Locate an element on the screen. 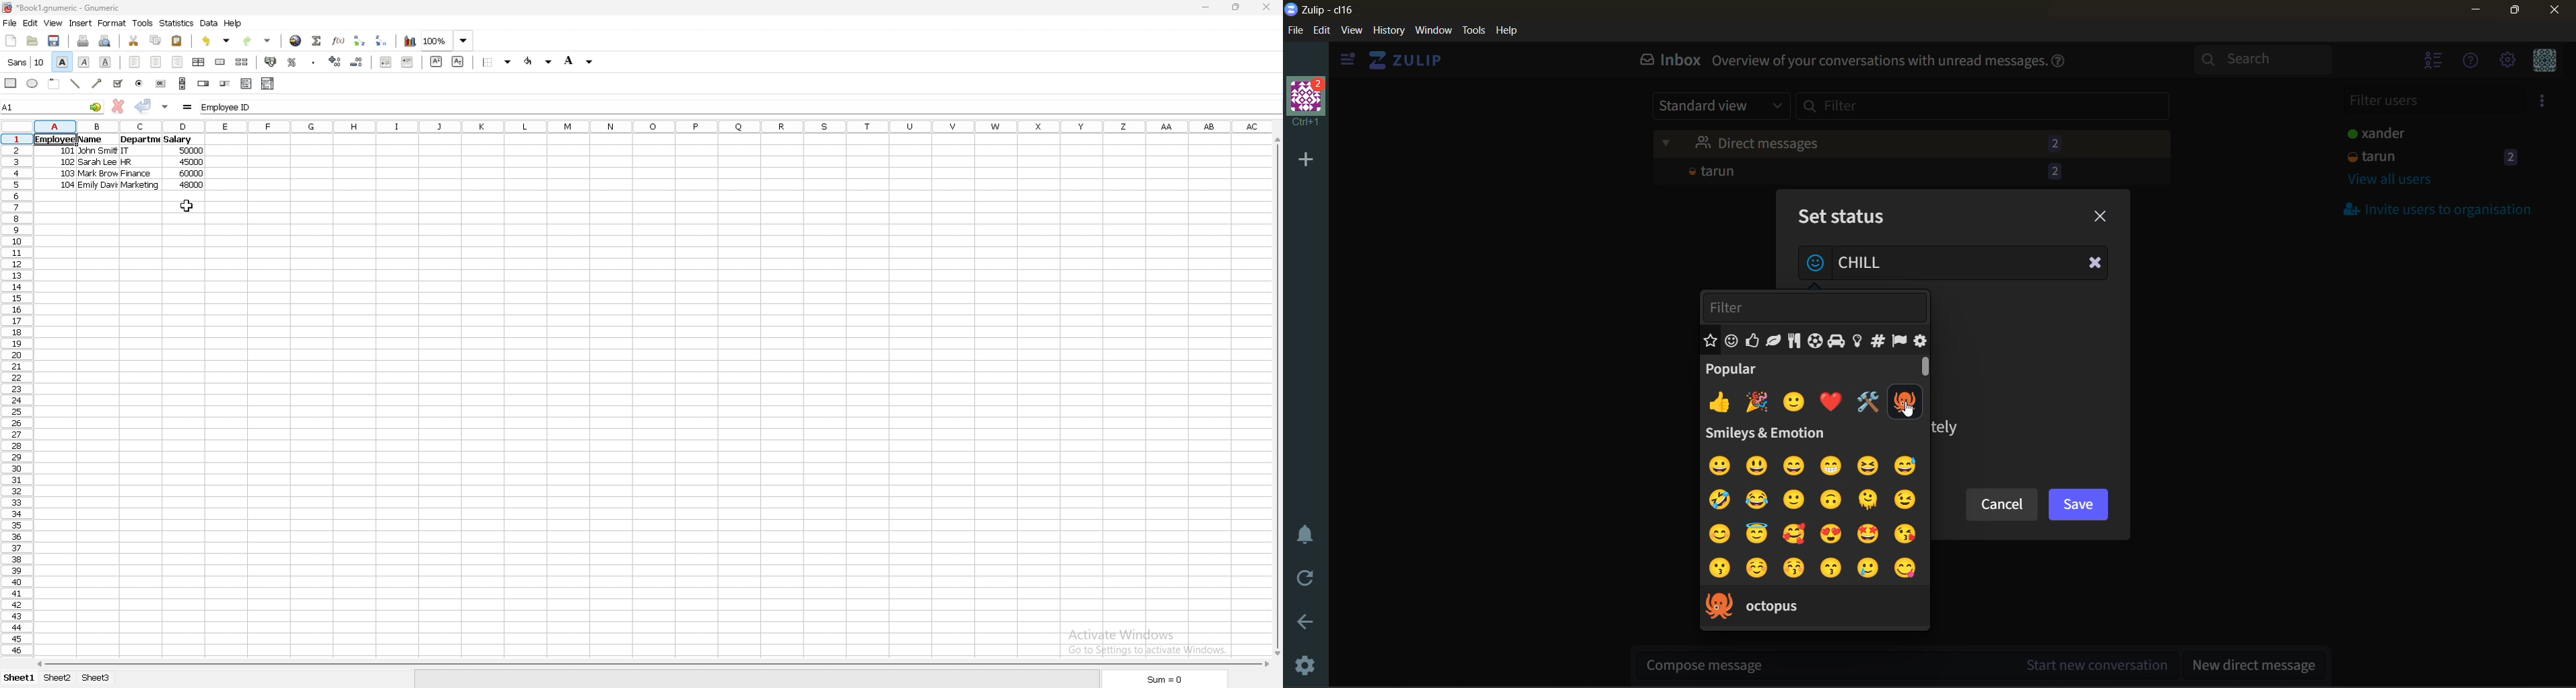  right indent is located at coordinates (177, 62).